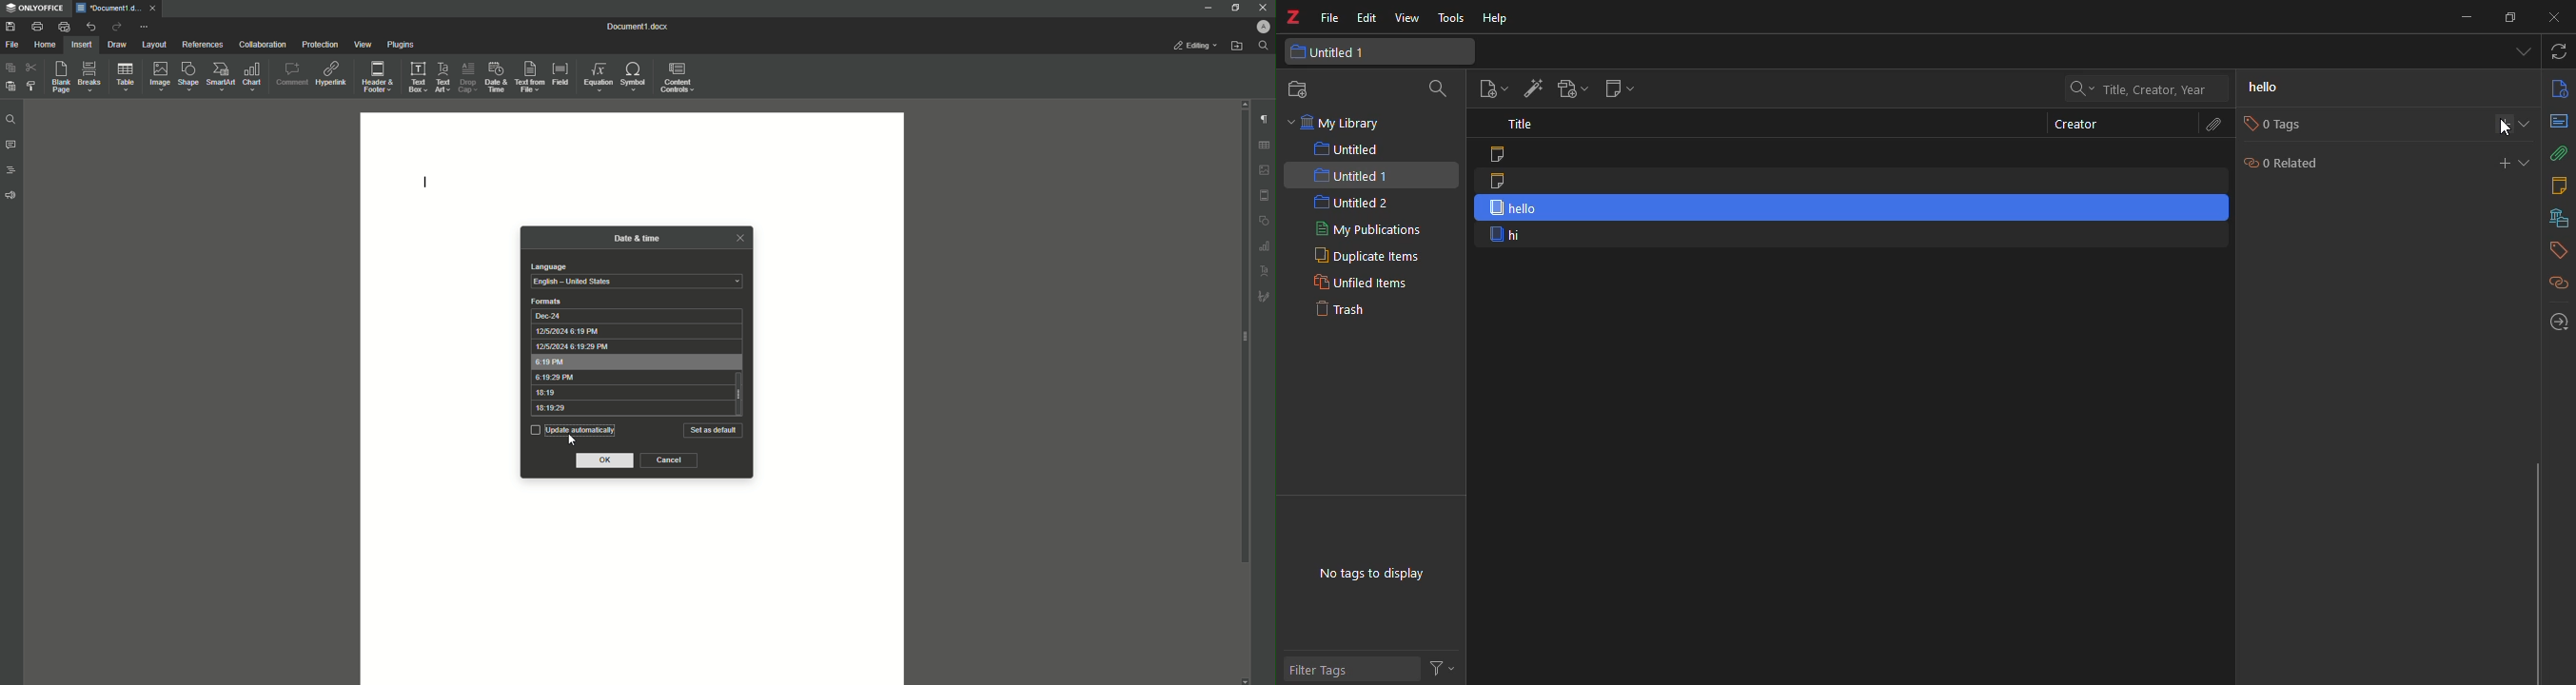 The height and width of the screenshot is (700, 2576). I want to click on attach, so click(2558, 154).